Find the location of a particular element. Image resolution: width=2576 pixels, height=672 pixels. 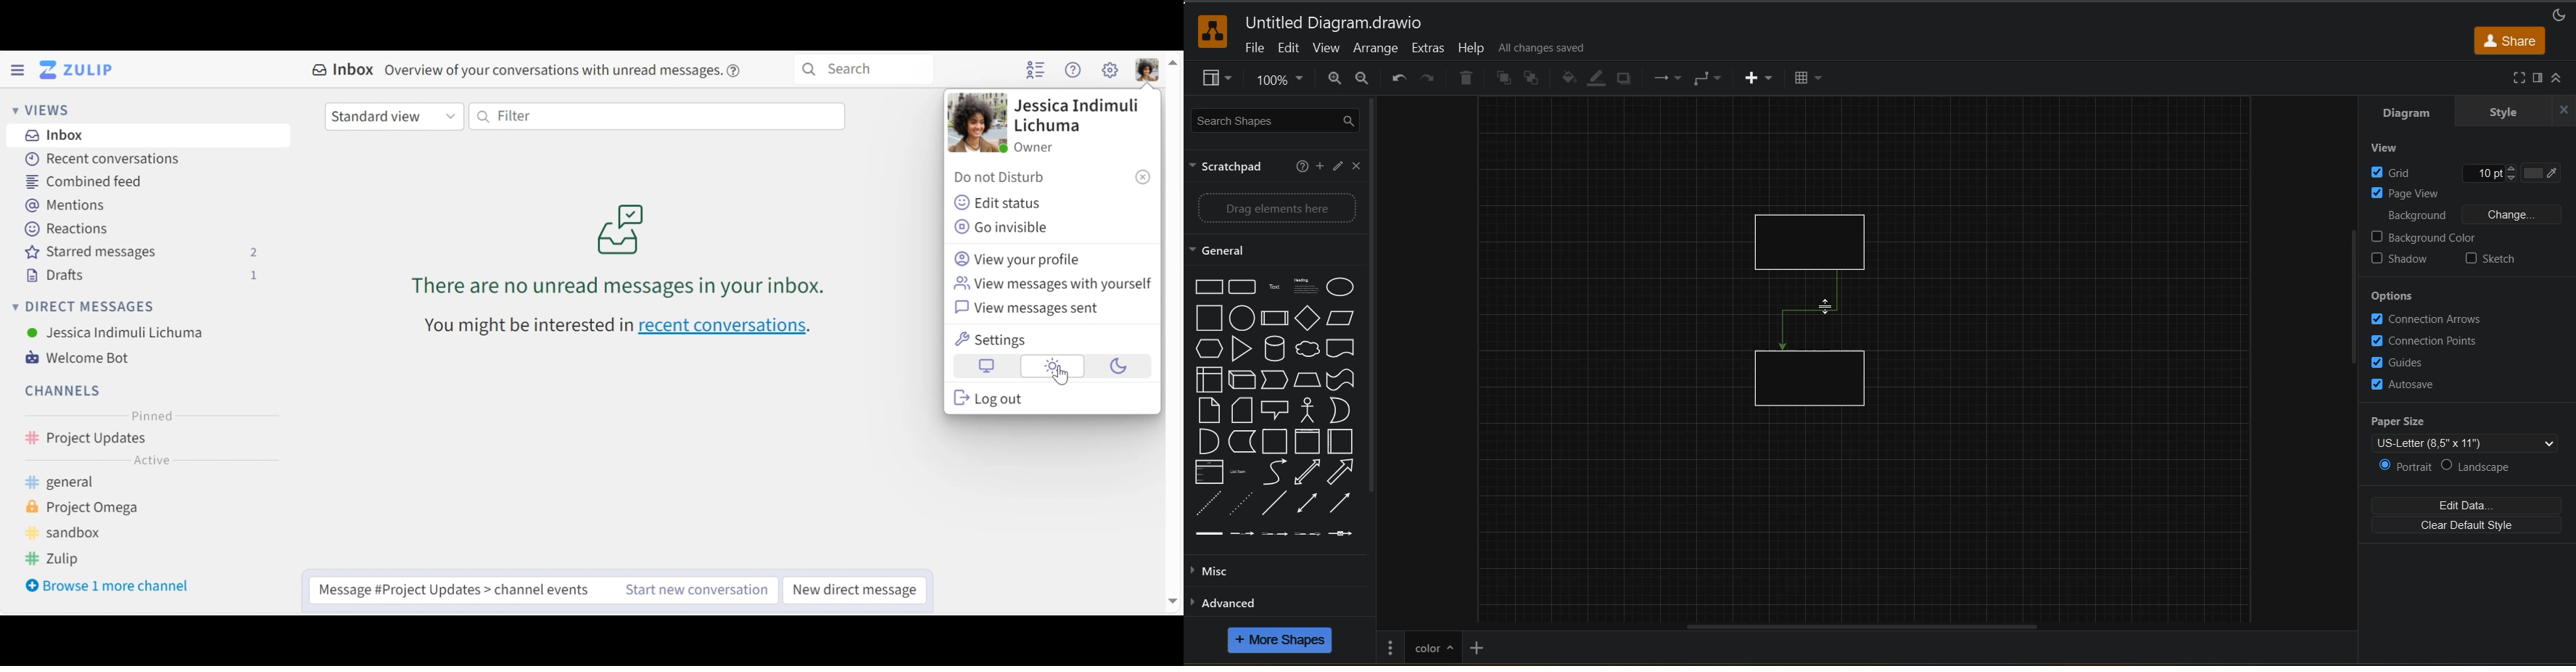

Triangle is located at coordinates (1242, 349).